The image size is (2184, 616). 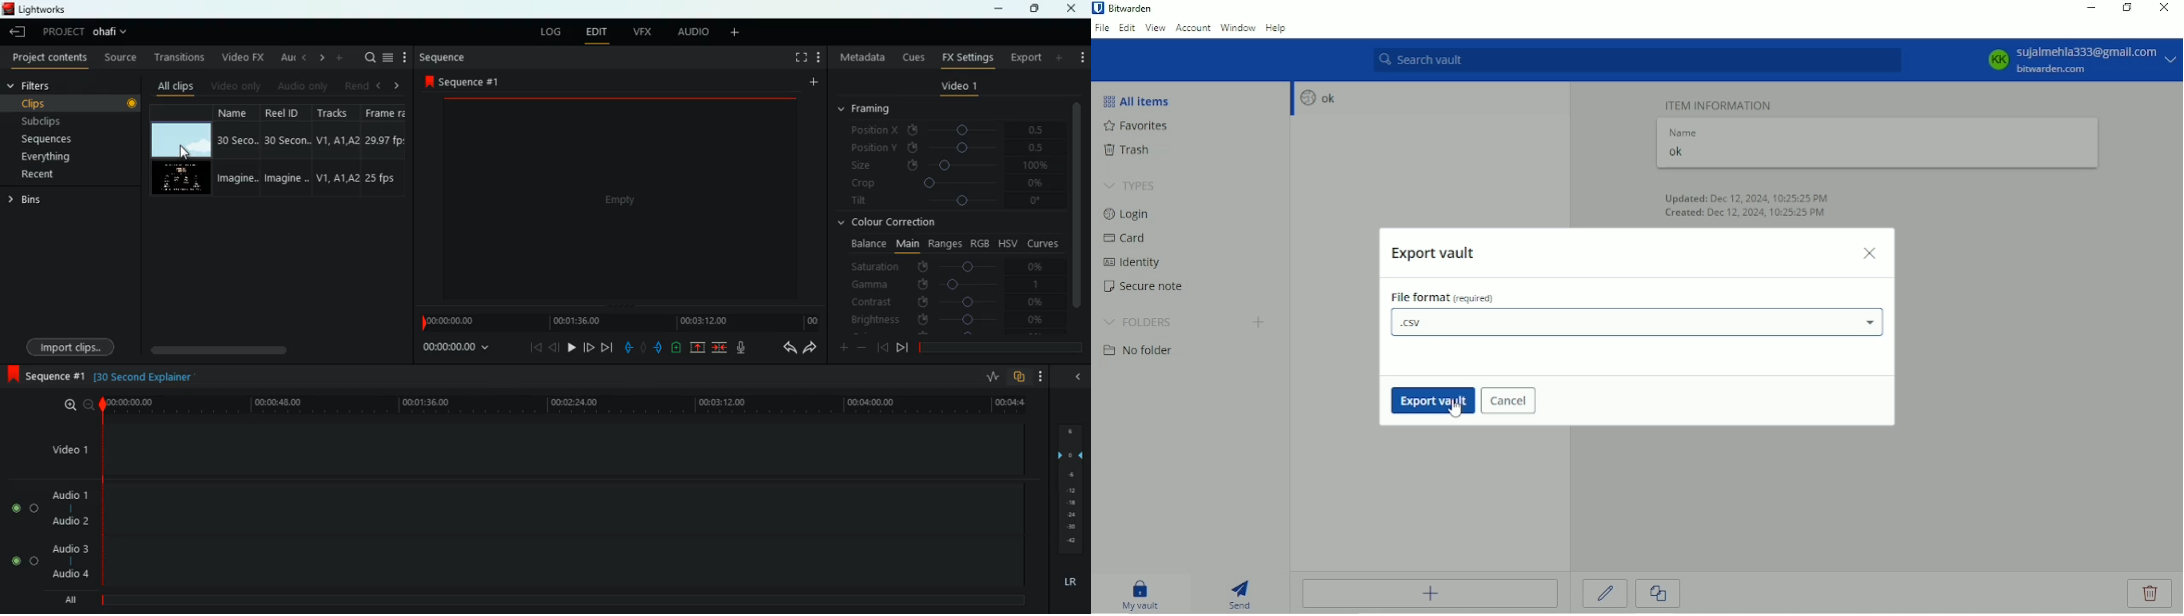 What do you see at coordinates (1131, 187) in the screenshot?
I see `Types` at bounding box center [1131, 187].